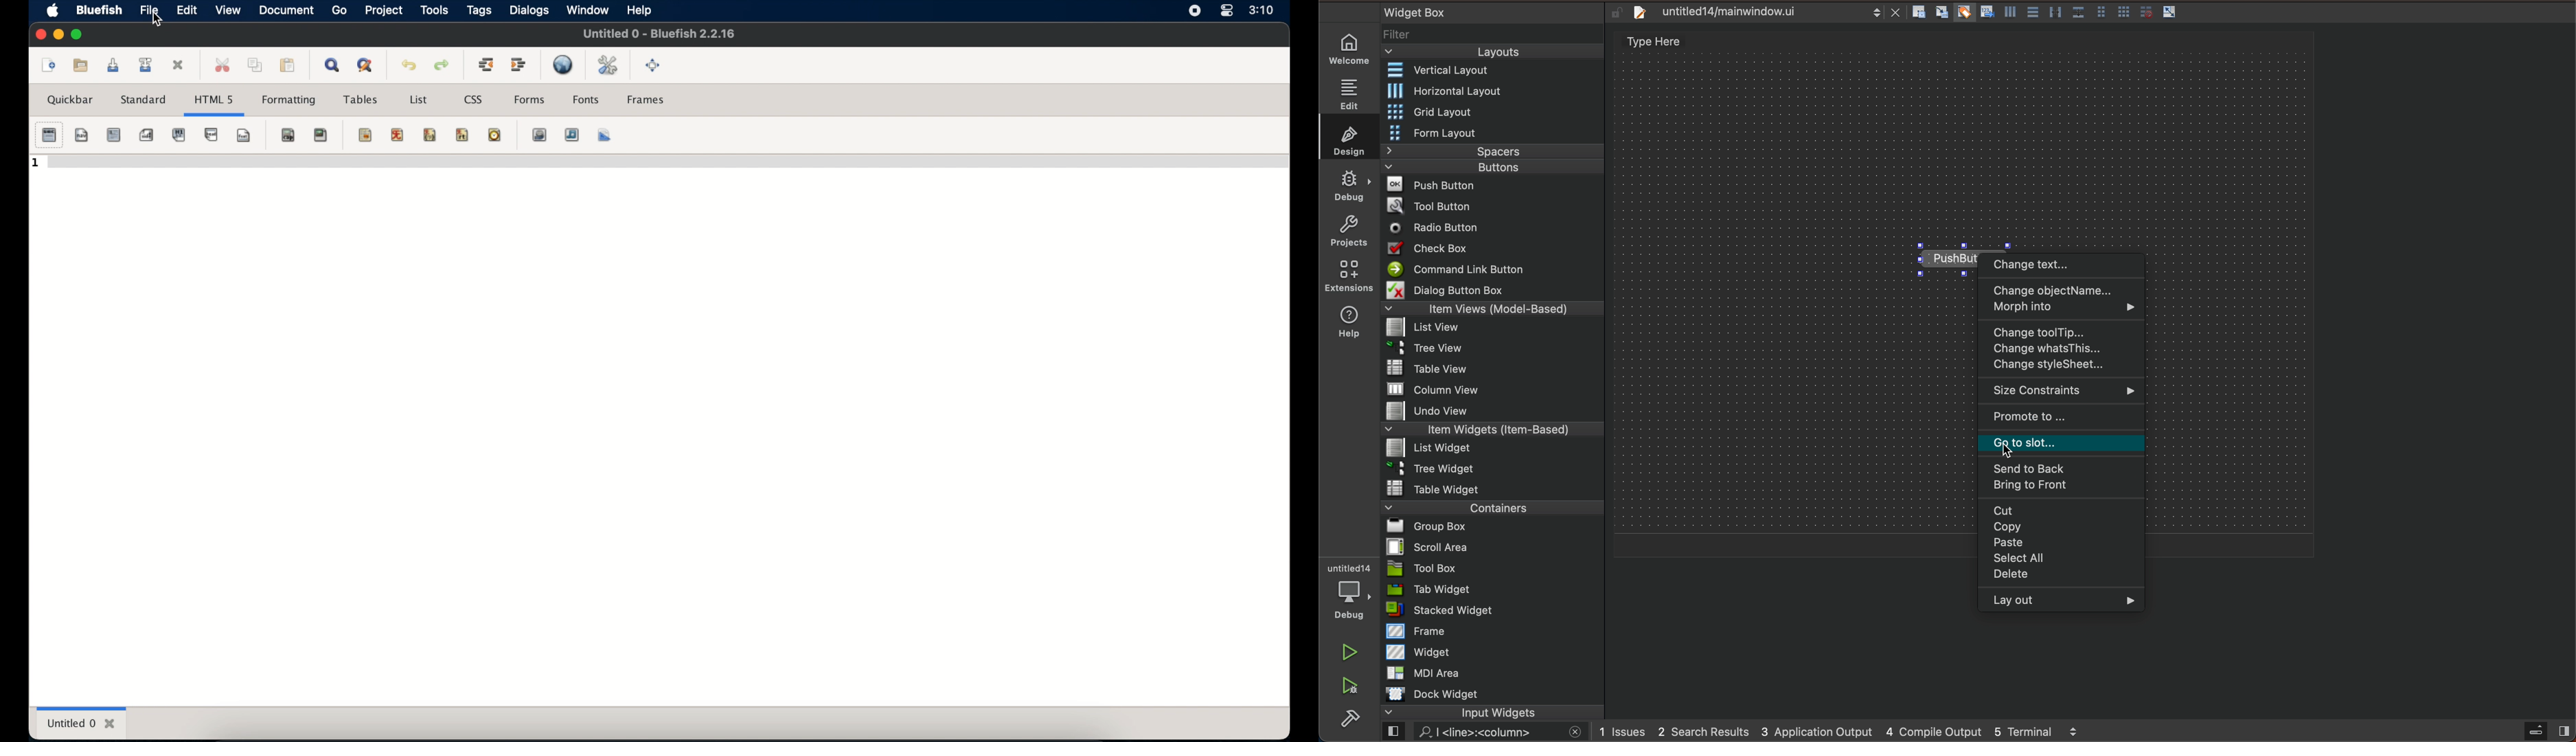 Image resolution: width=2576 pixels, height=756 pixels. Describe the element at coordinates (1261, 10) in the screenshot. I see `time` at that location.